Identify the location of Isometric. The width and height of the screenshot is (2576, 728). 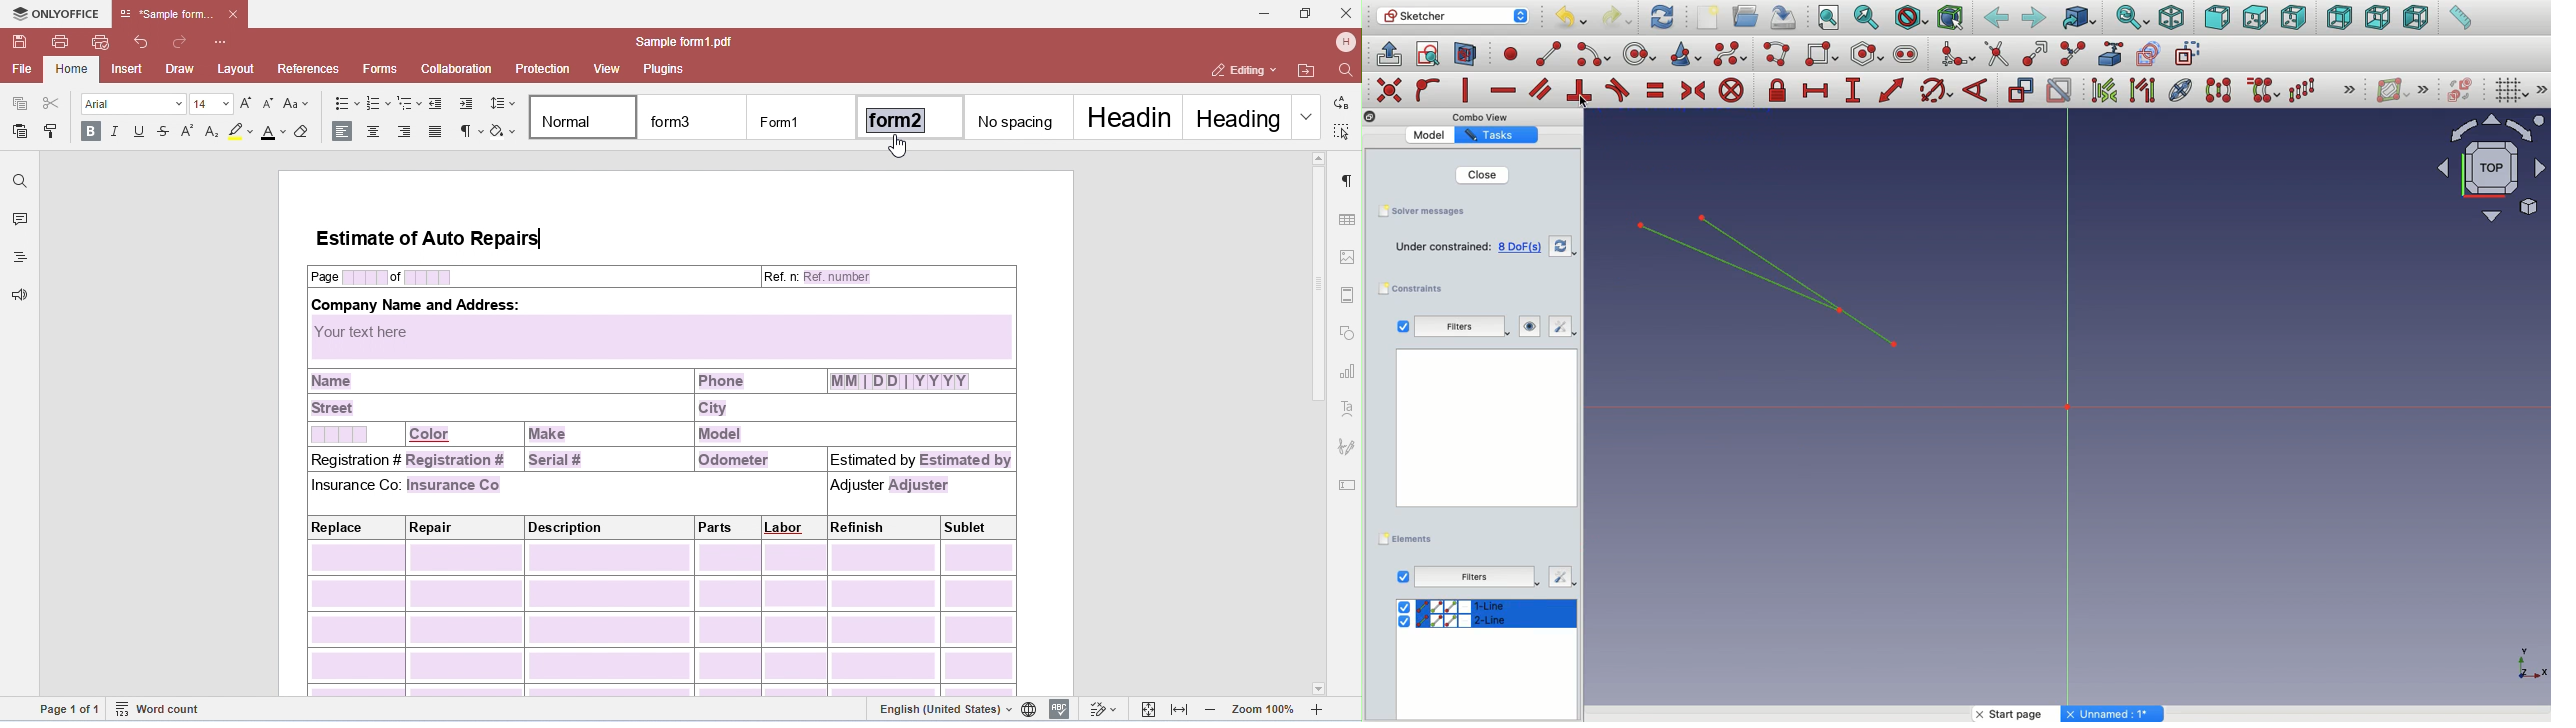
(2172, 17).